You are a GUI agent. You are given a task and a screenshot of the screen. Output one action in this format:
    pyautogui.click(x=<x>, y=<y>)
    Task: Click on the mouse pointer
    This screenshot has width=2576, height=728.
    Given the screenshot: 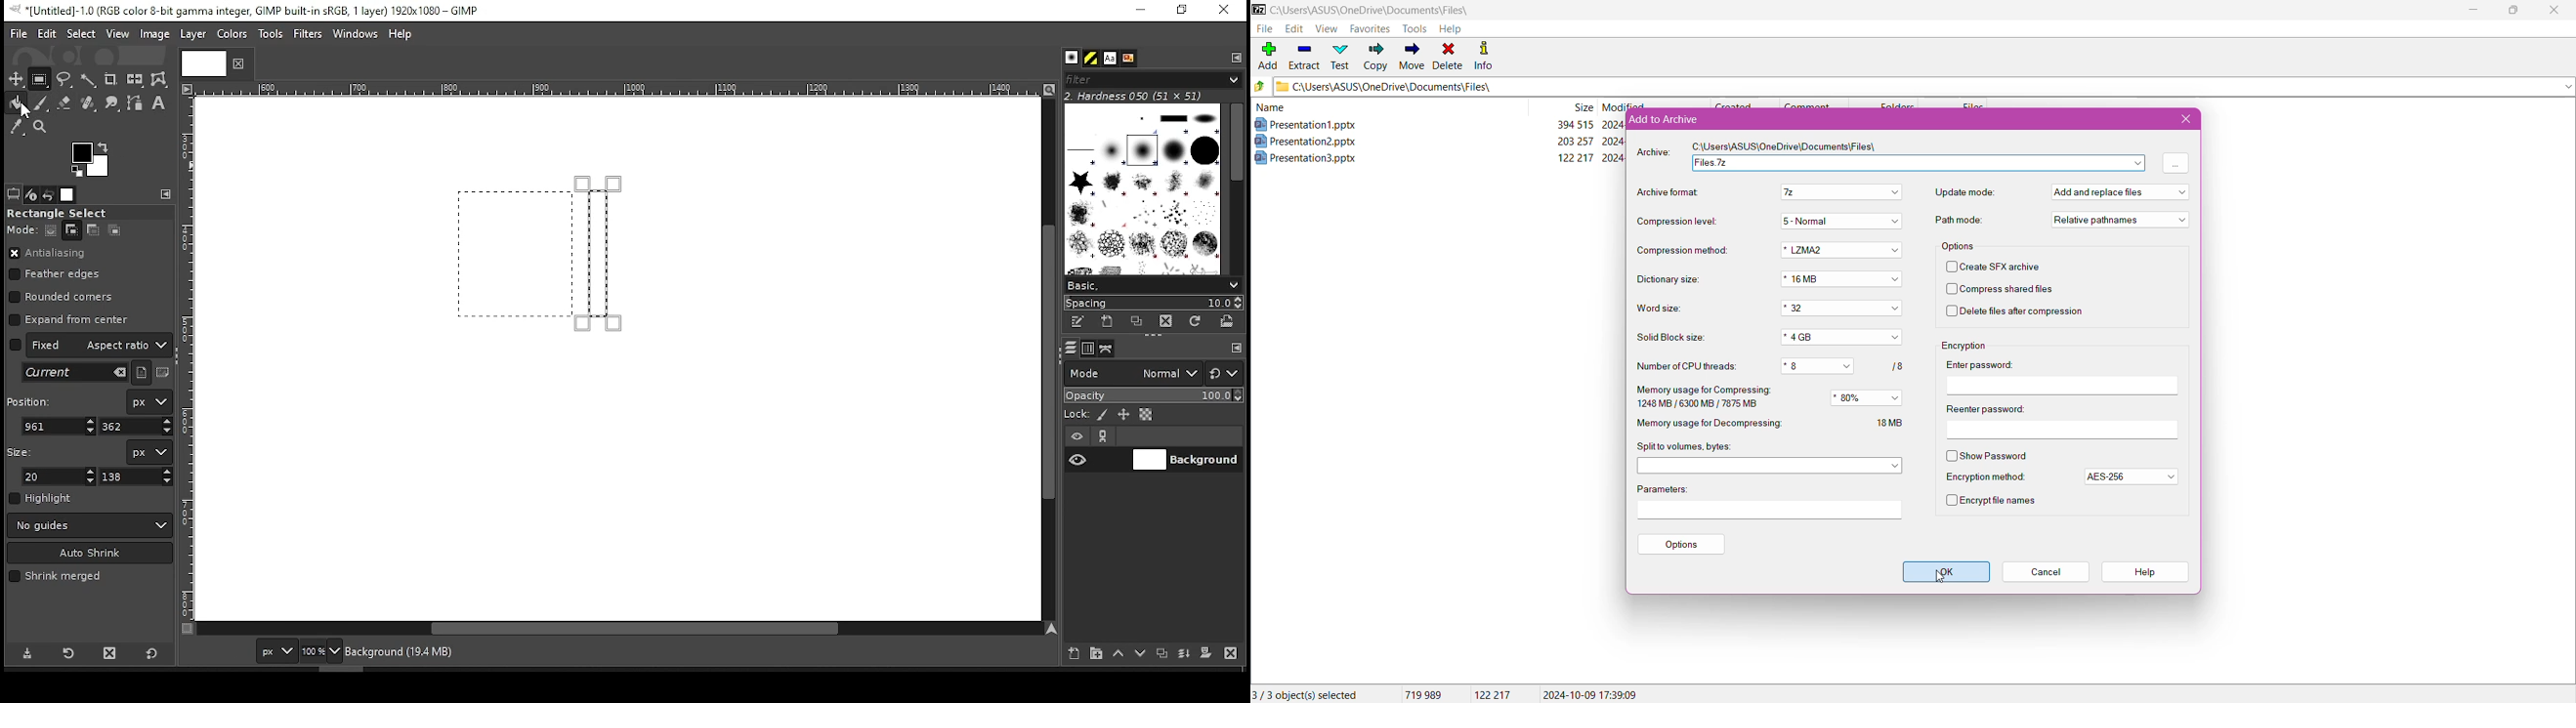 What is the action you would take?
    pyautogui.click(x=26, y=111)
    